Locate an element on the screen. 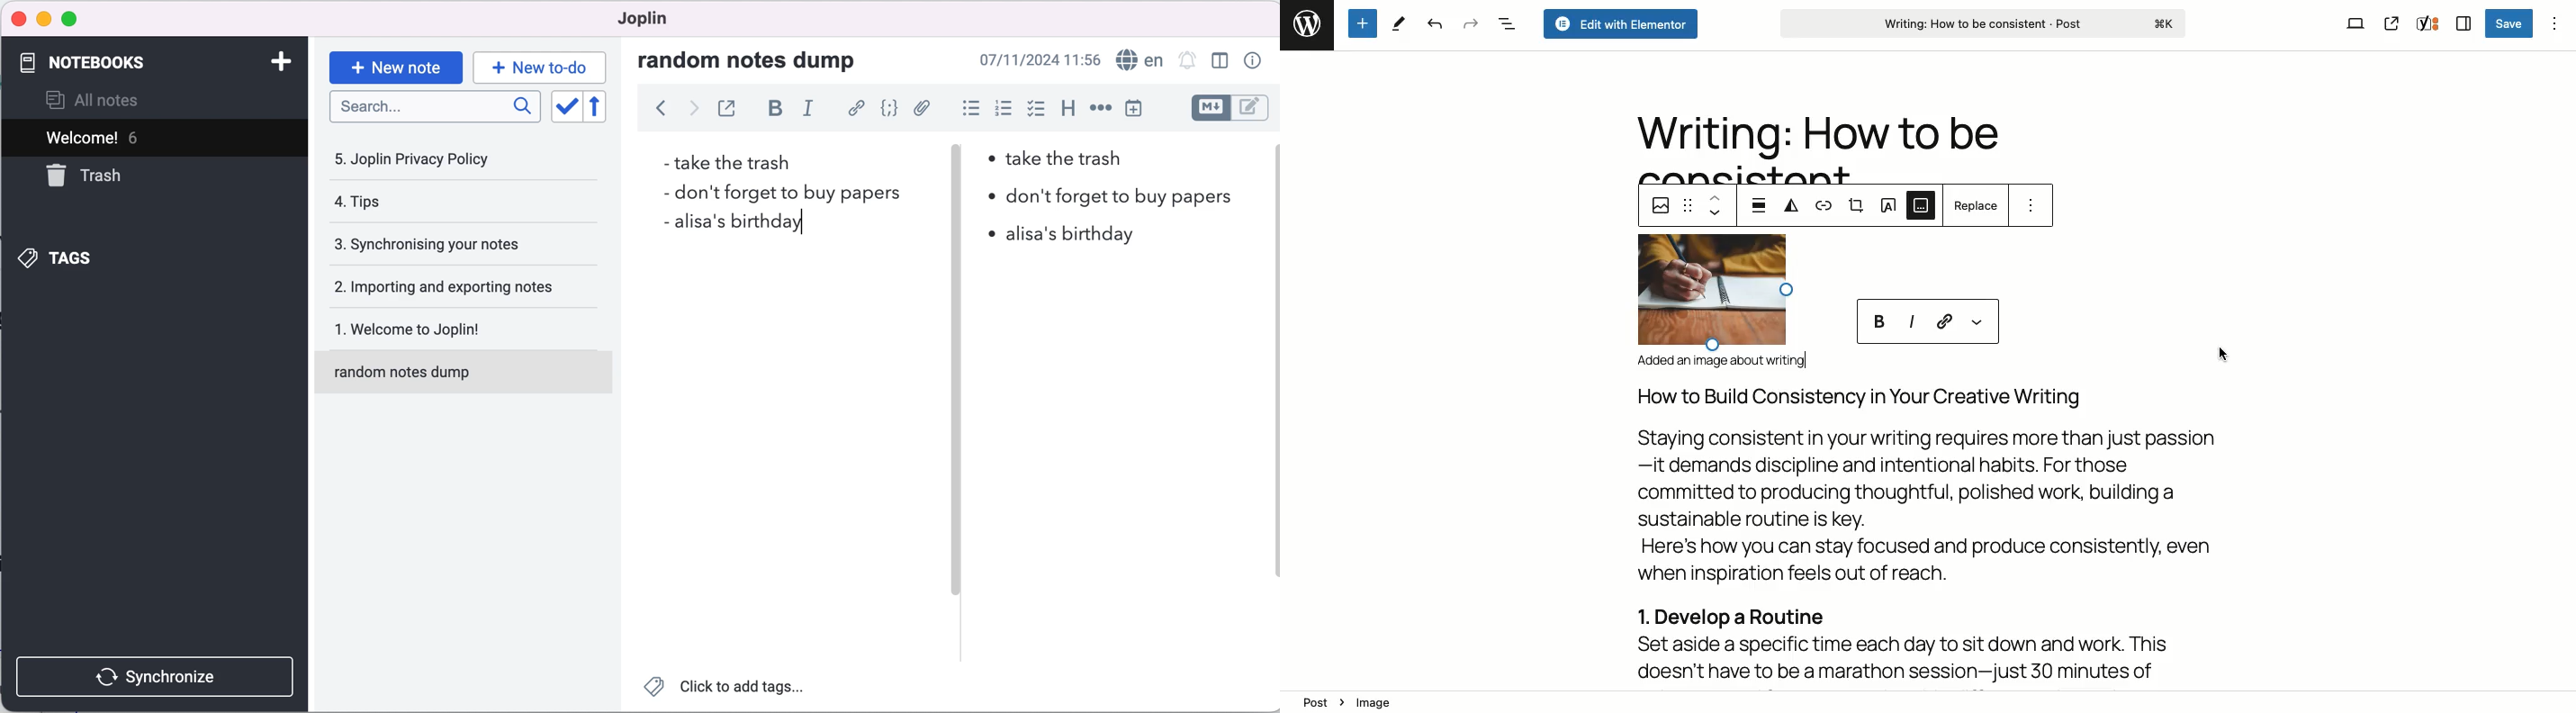 Image resolution: width=2576 pixels, height=728 pixels. check box is located at coordinates (1033, 108).